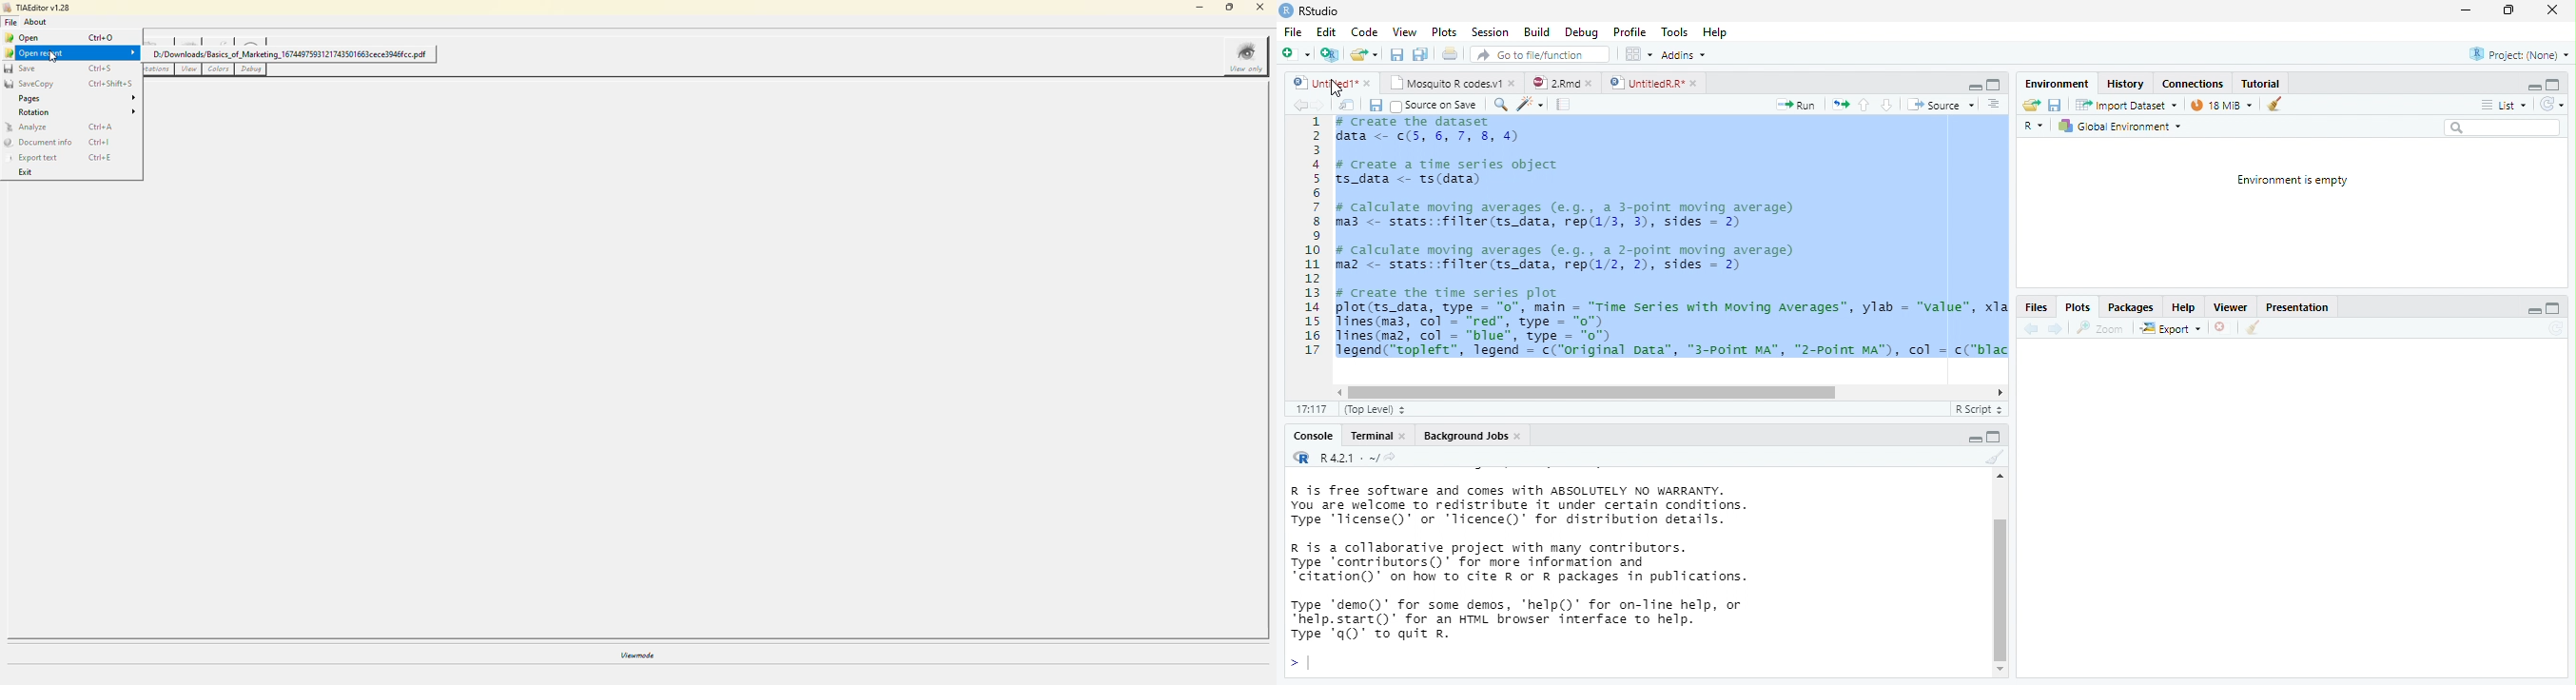 The height and width of the screenshot is (700, 2576). Describe the element at coordinates (1581, 32) in the screenshot. I see `Debug` at that location.